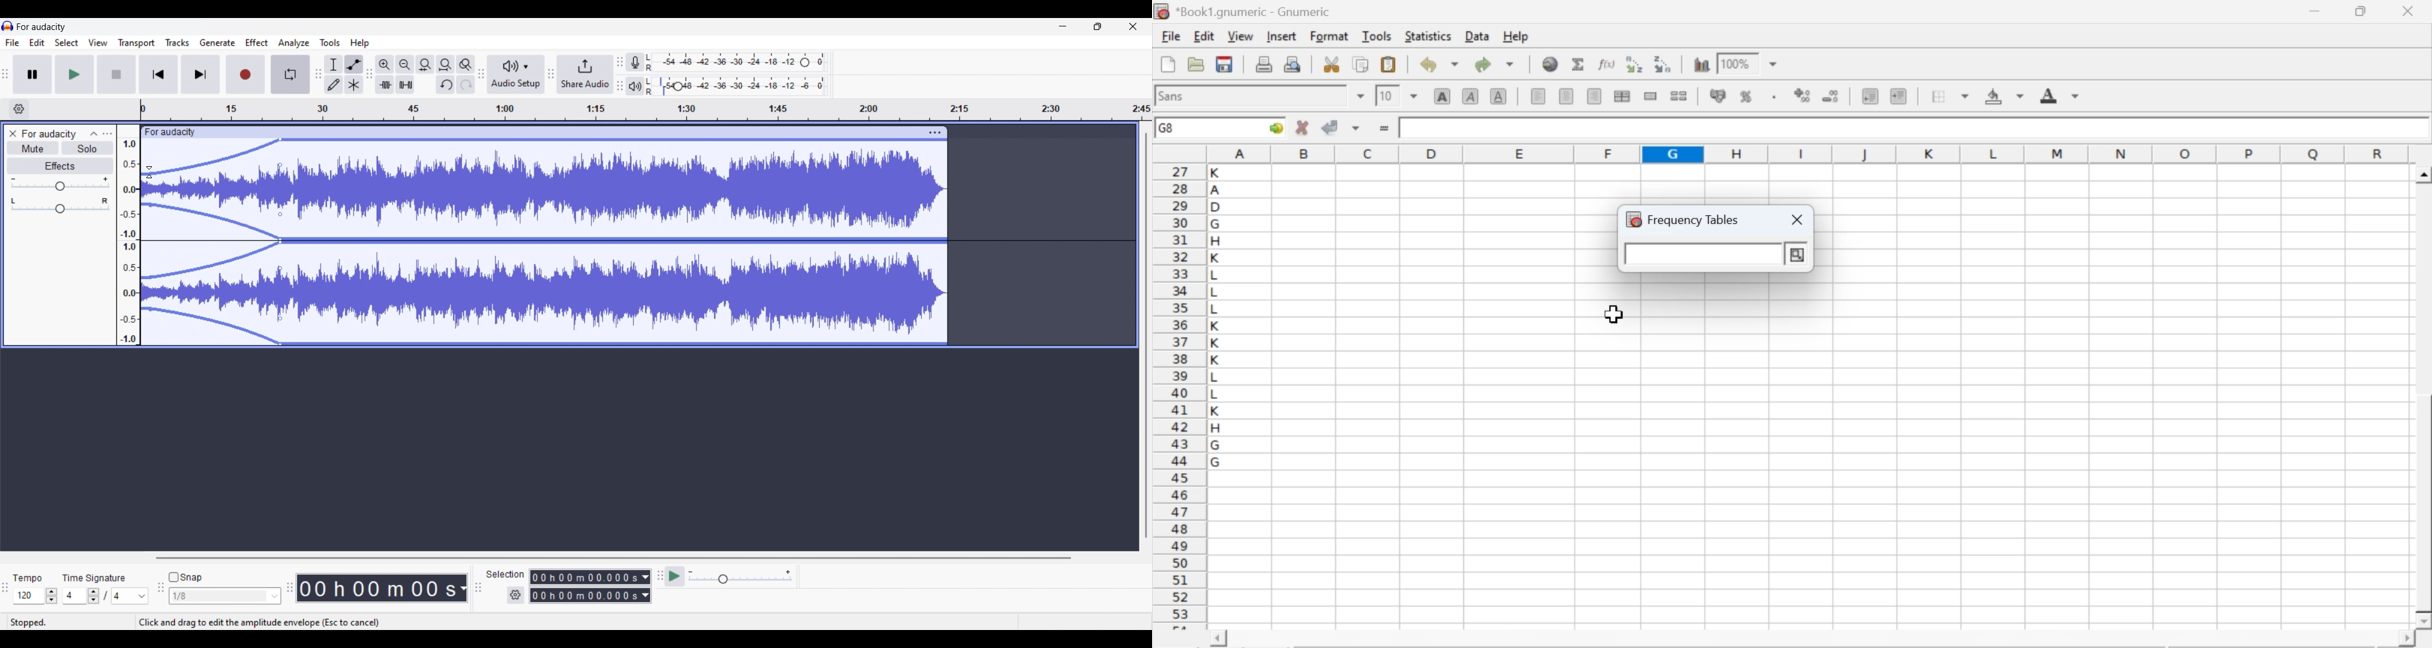  I want to click on Time signature settings, so click(106, 596).